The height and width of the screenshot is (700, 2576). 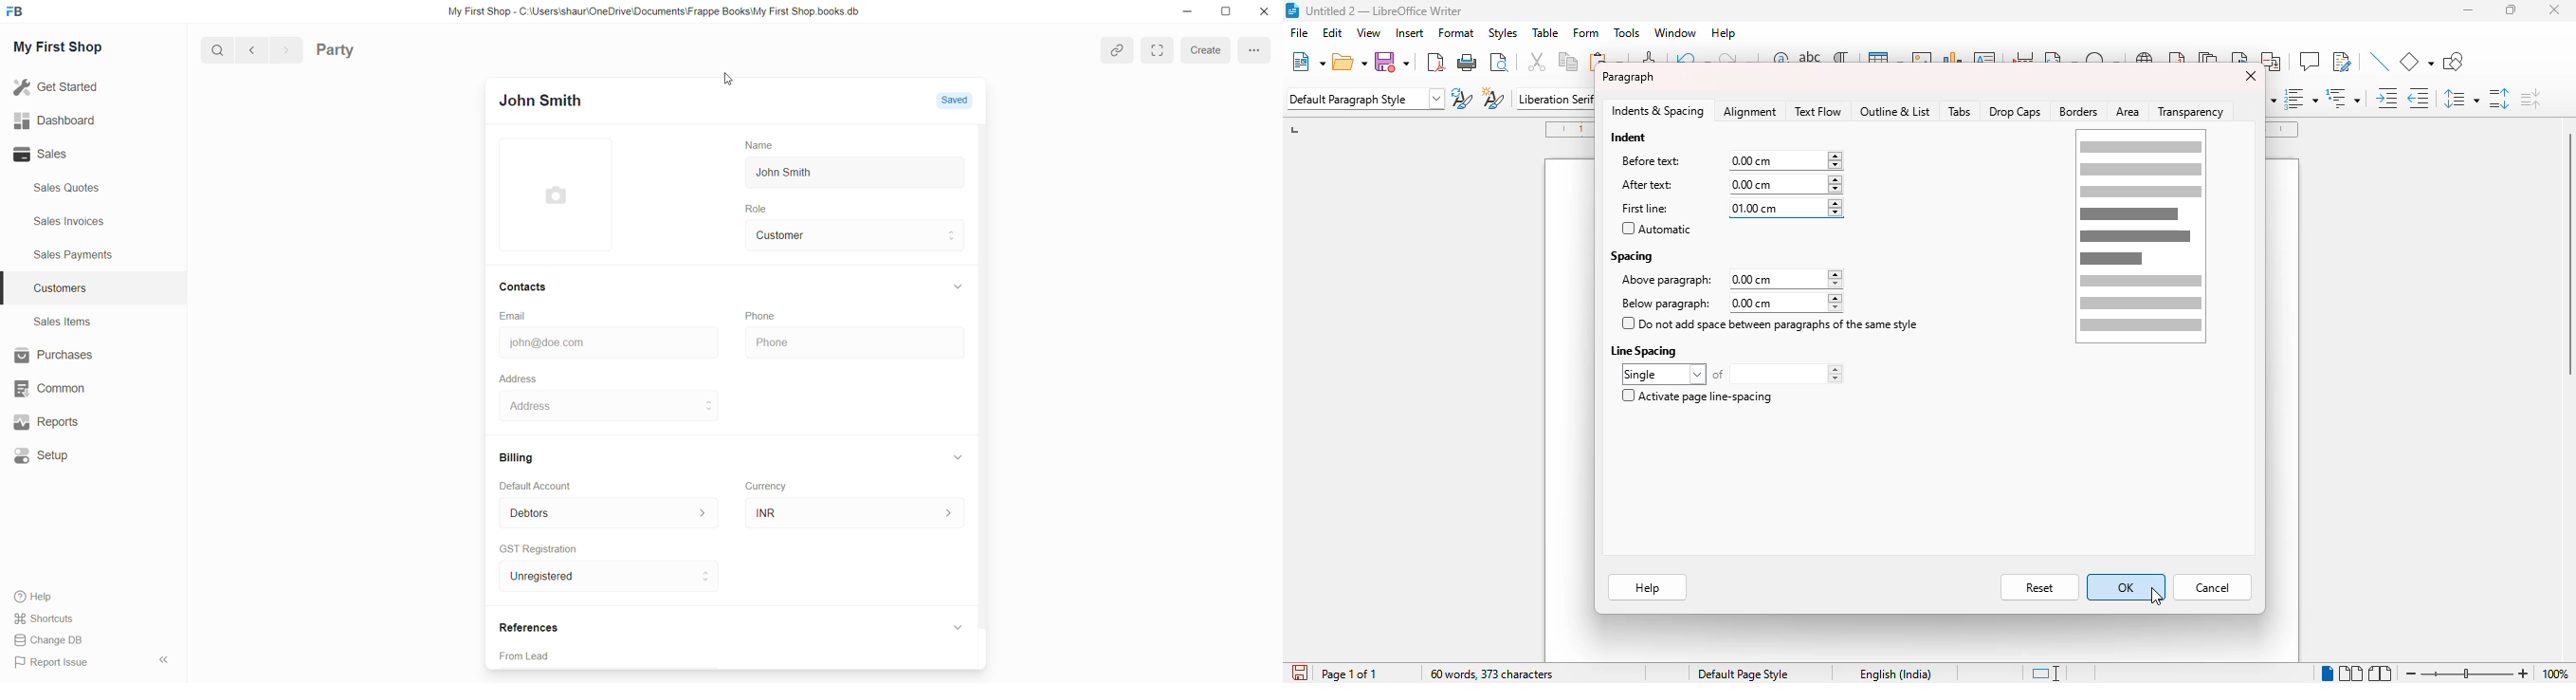 I want to click on My First Shop, so click(x=74, y=51).